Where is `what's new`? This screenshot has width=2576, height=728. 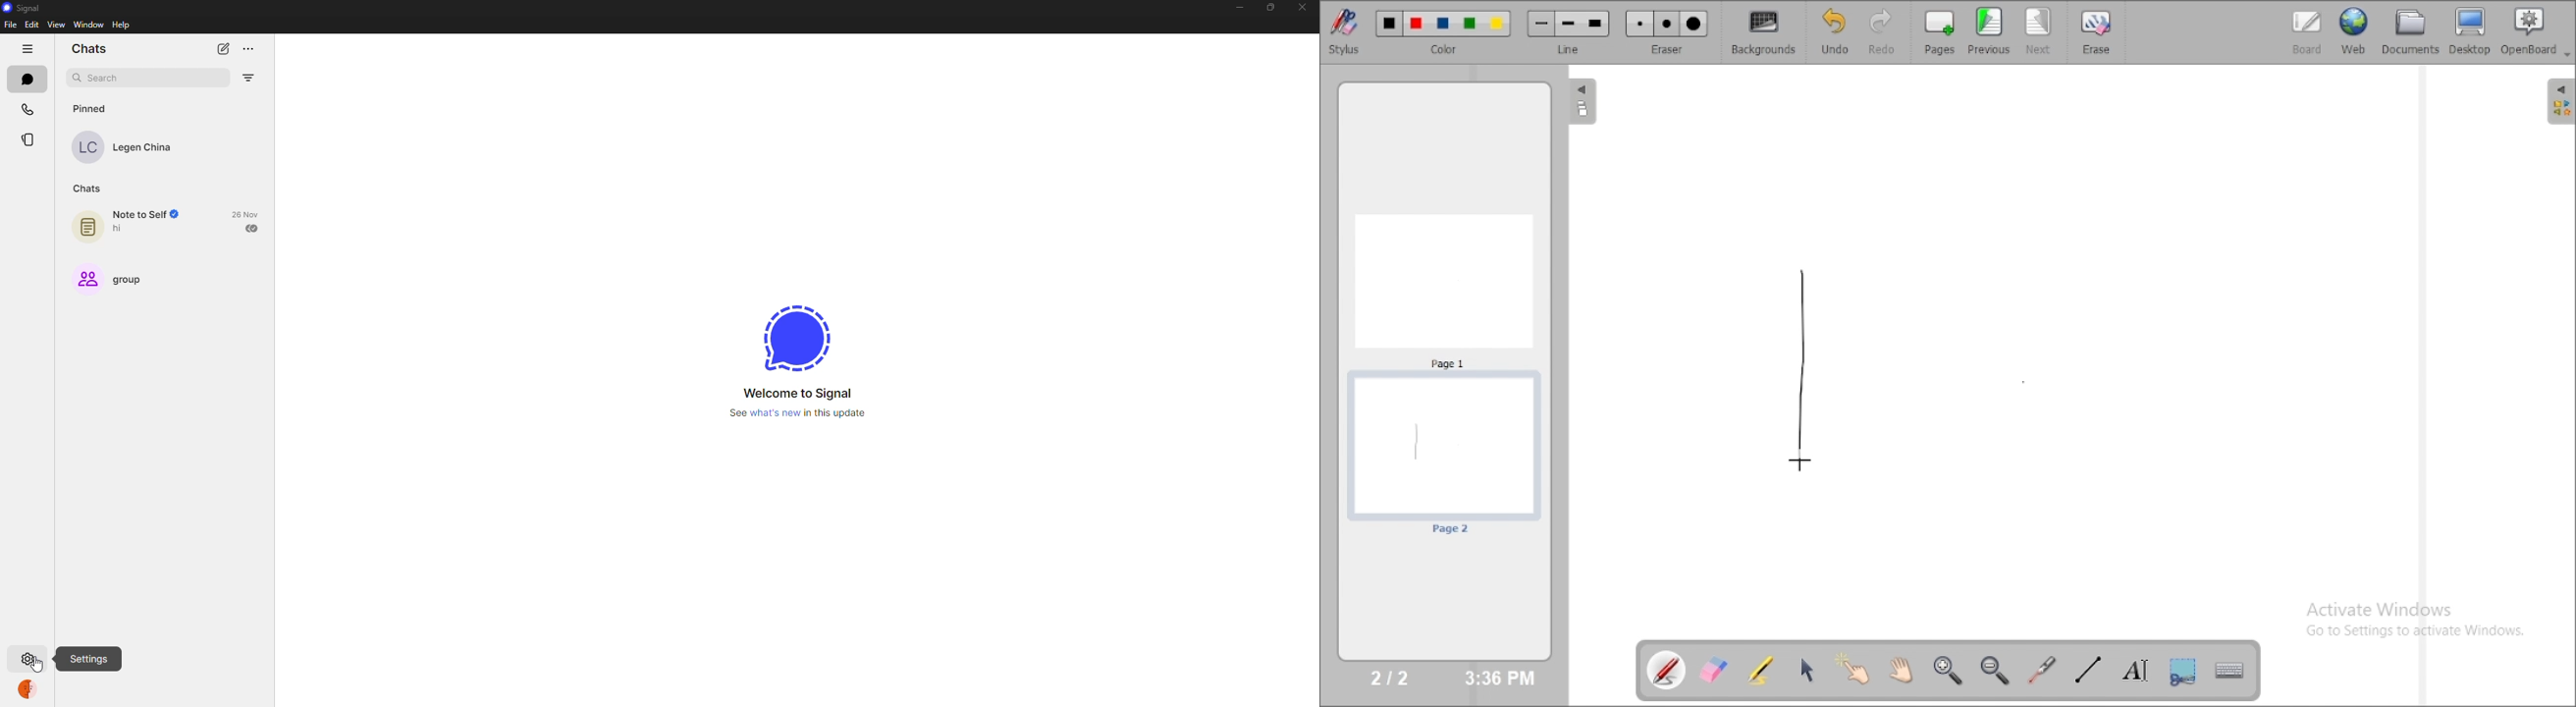 what's new is located at coordinates (798, 413).